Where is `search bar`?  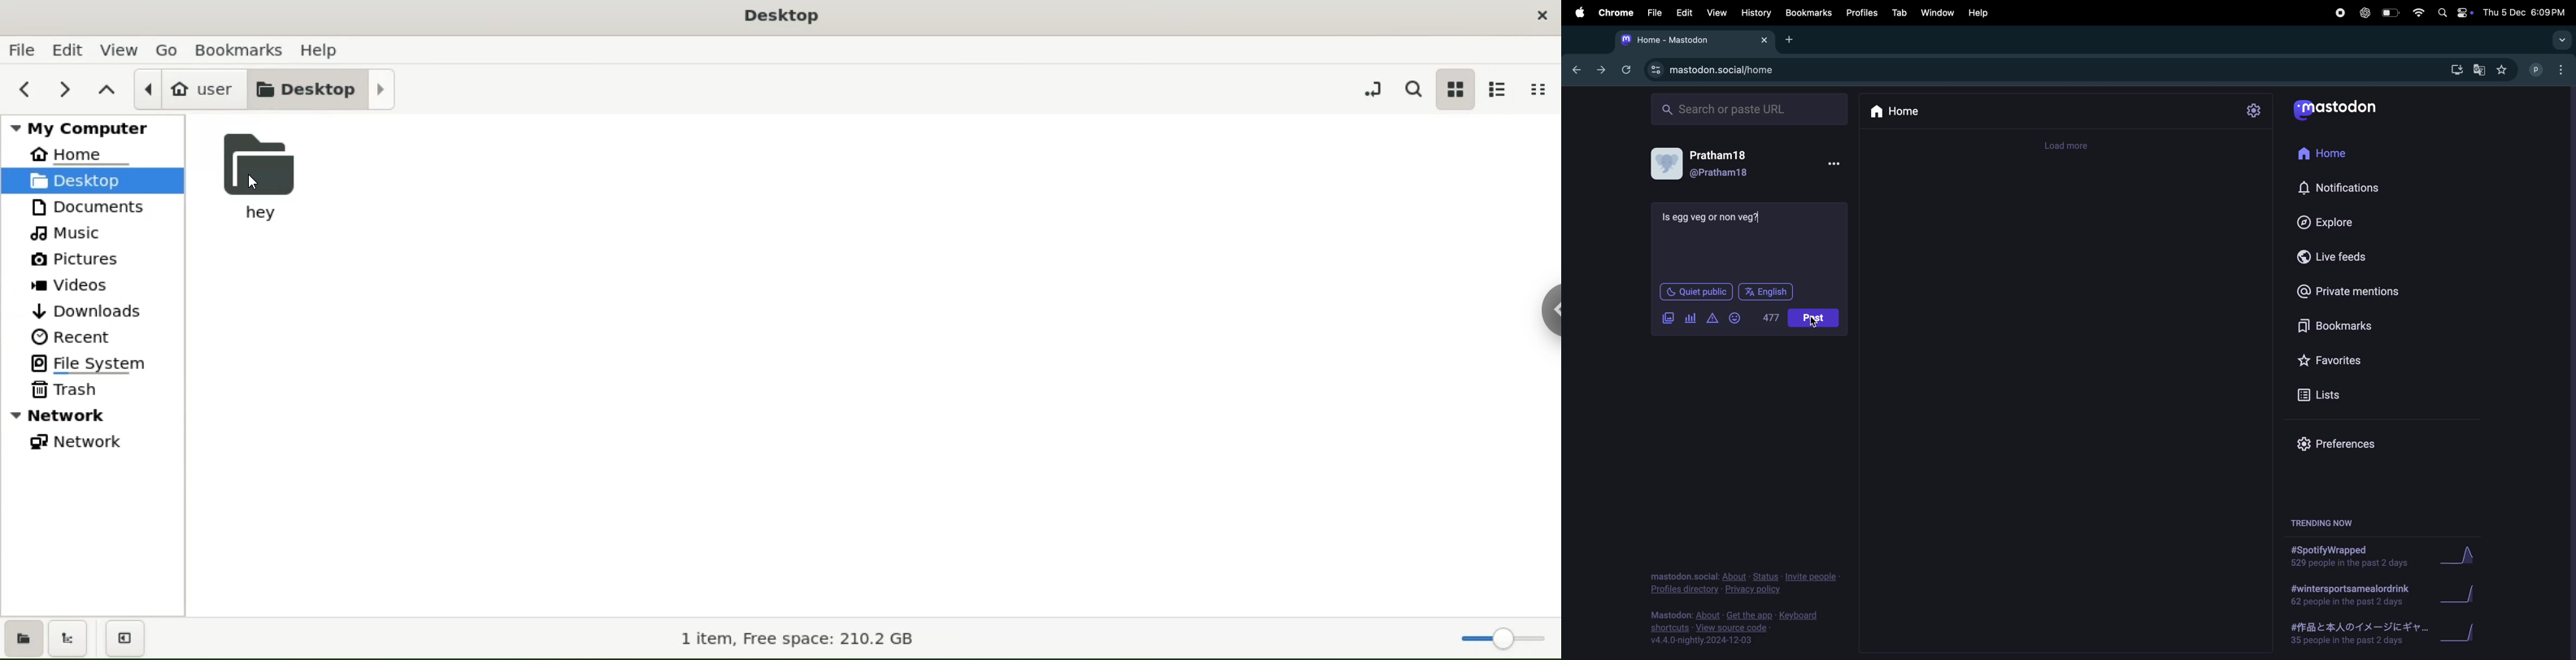 search bar is located at coordinates (1748, 108).